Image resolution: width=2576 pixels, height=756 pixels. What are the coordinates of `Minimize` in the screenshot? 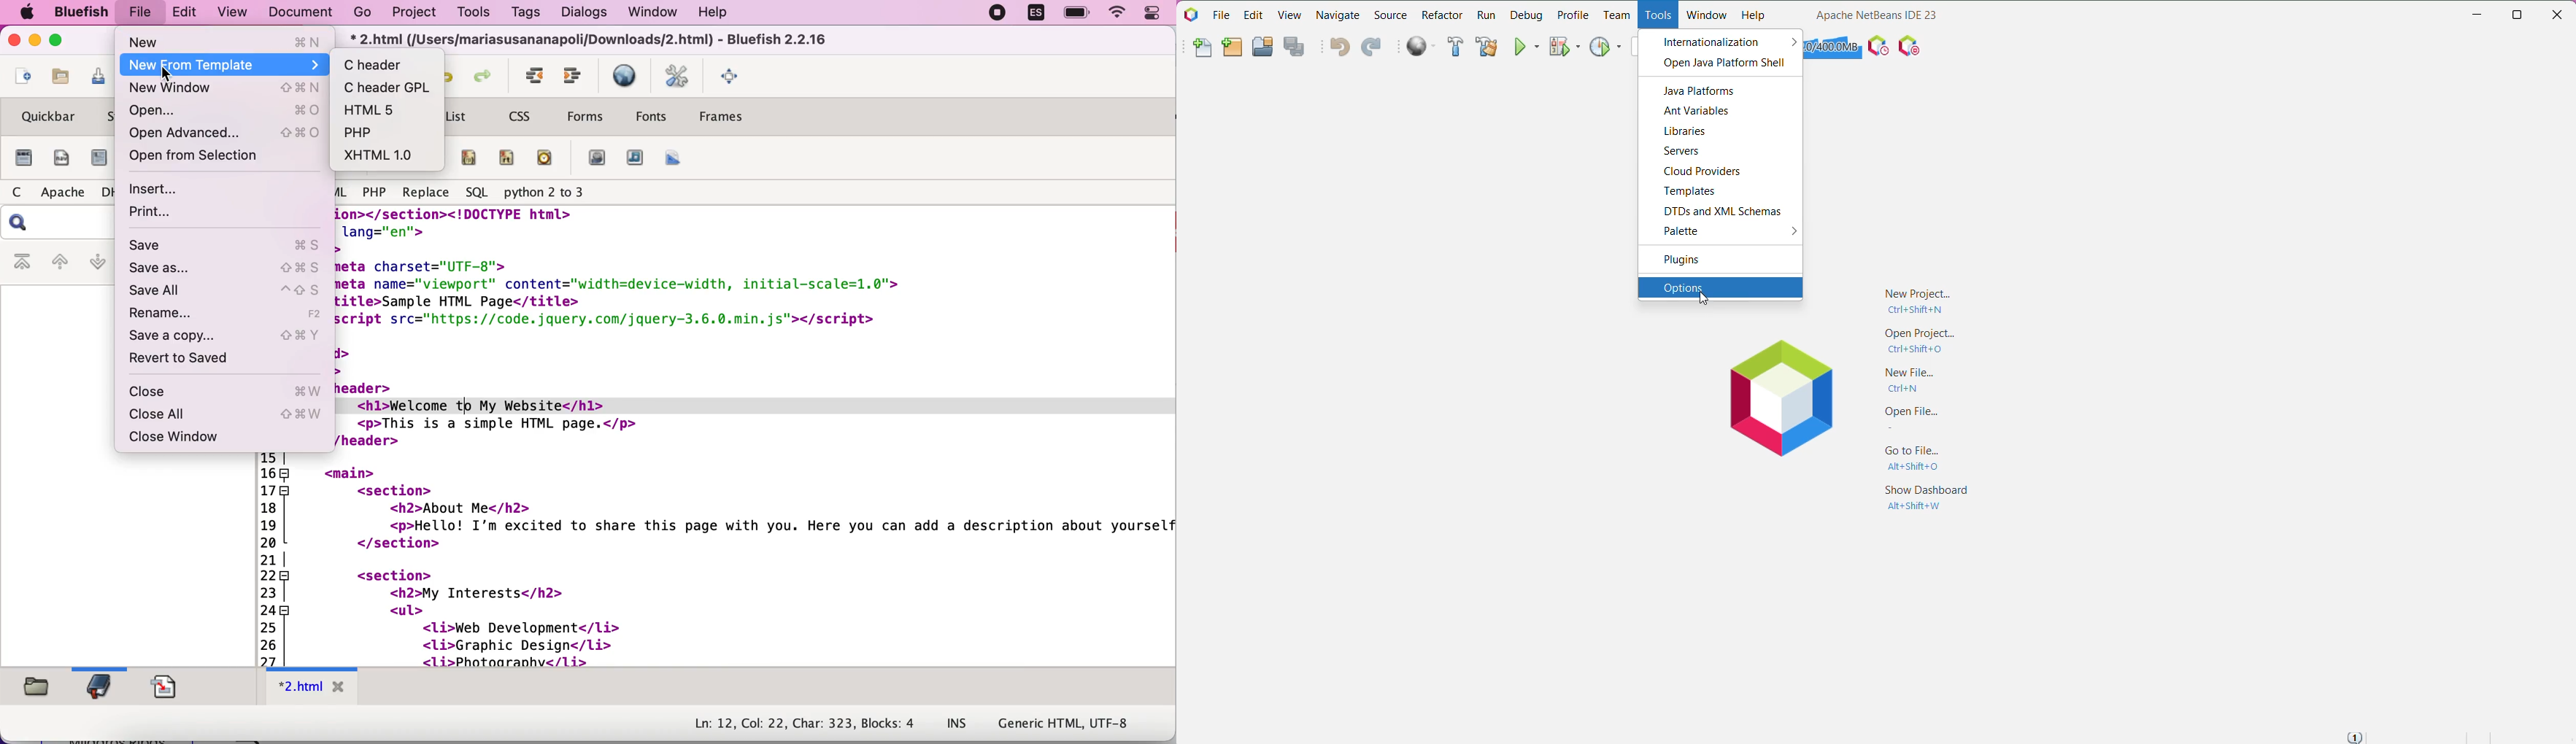 It's located at (2477, 15).